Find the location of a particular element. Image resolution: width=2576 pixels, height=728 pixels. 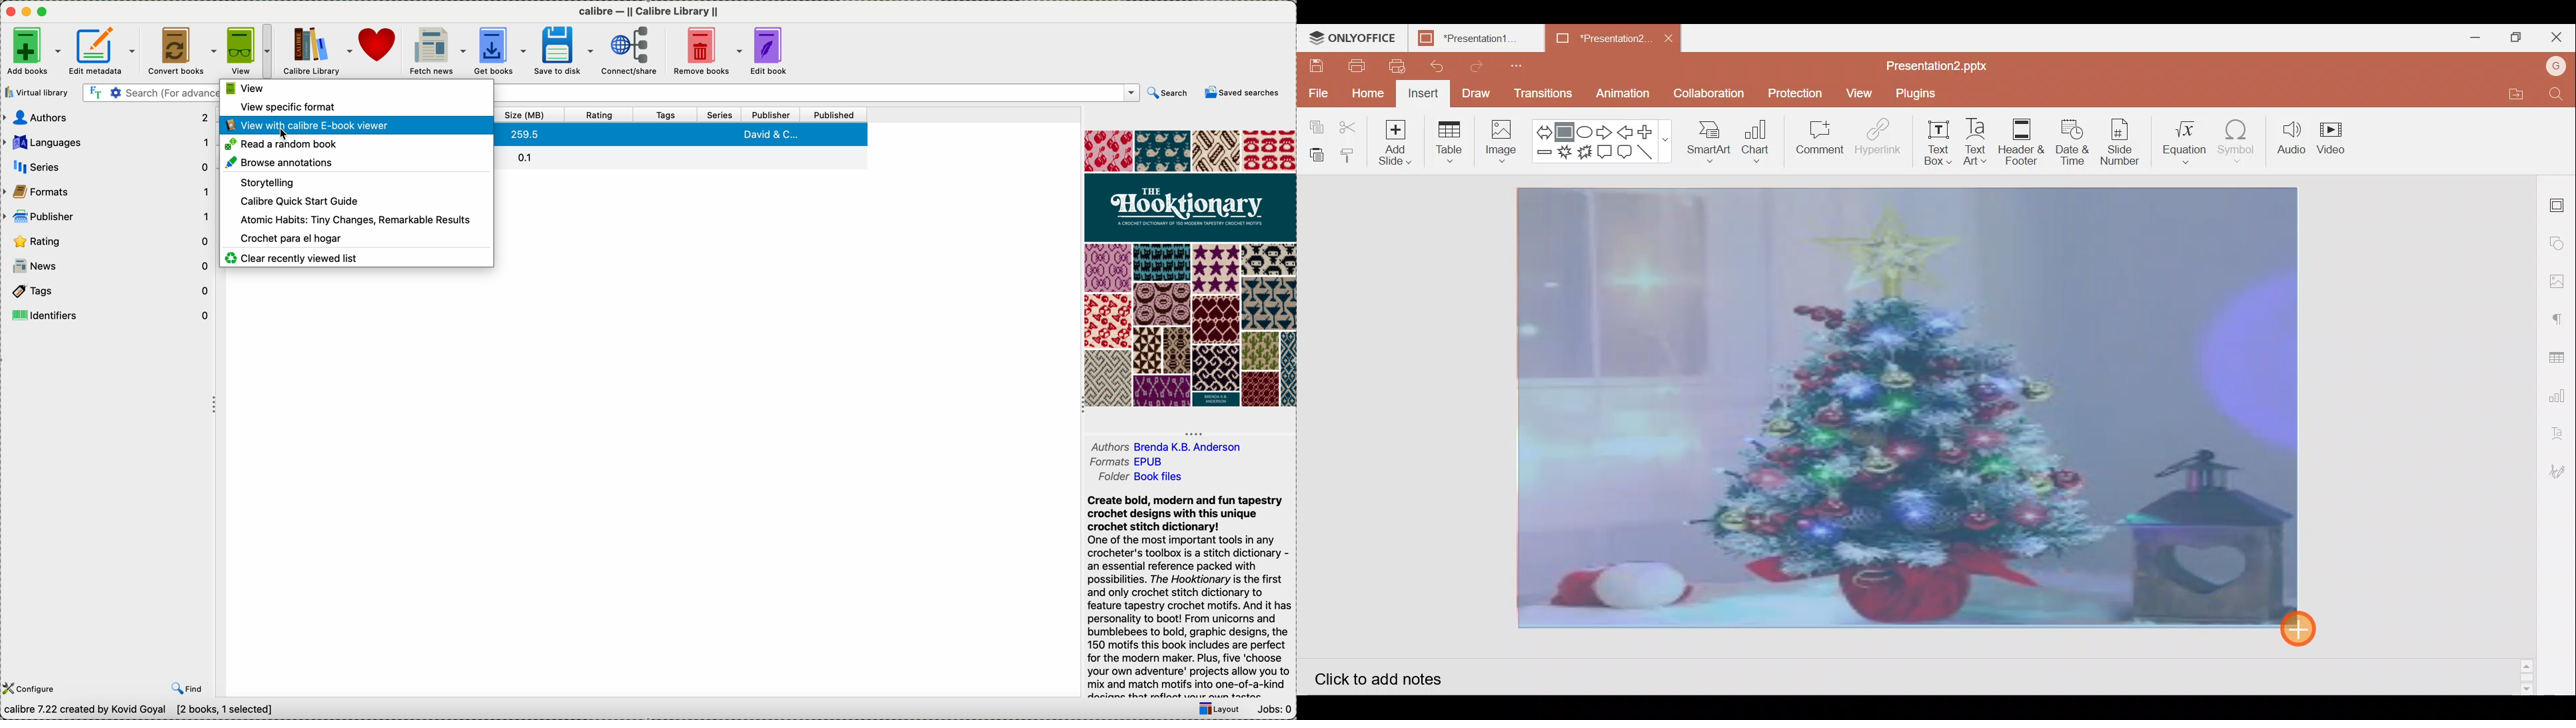

view specific format is located at coordinates (285, 106).